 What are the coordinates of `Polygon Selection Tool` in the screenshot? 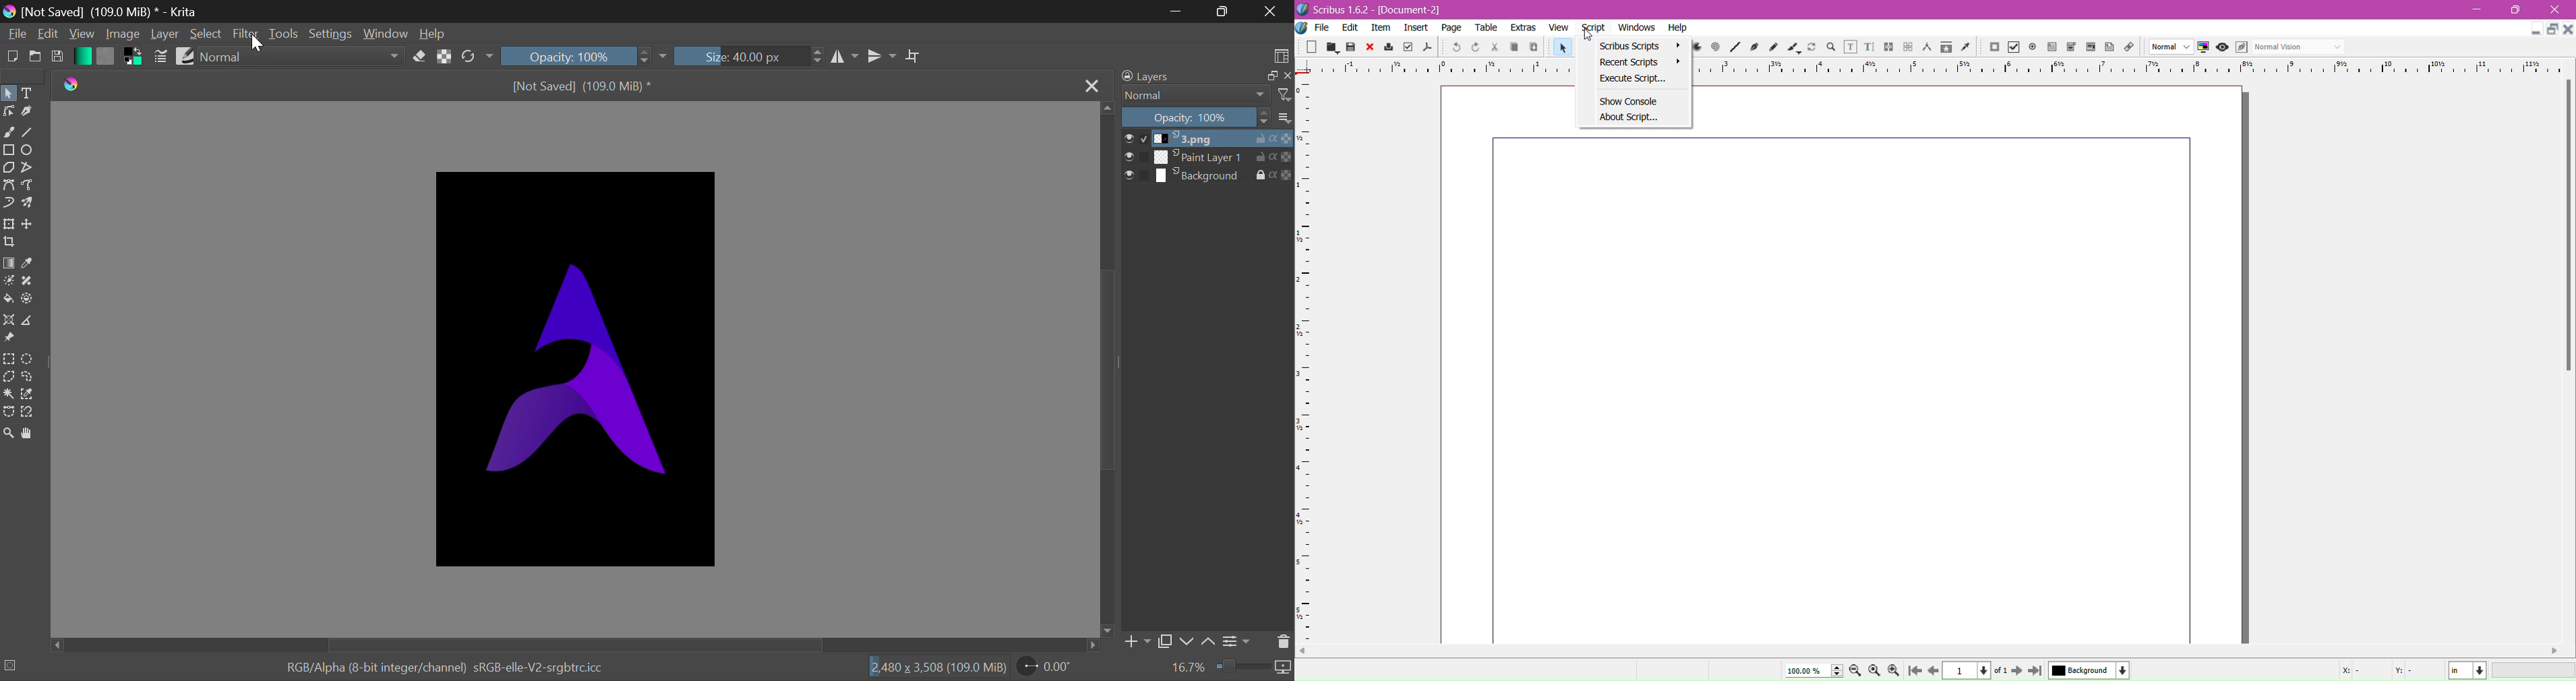 It's located at (8, 376).